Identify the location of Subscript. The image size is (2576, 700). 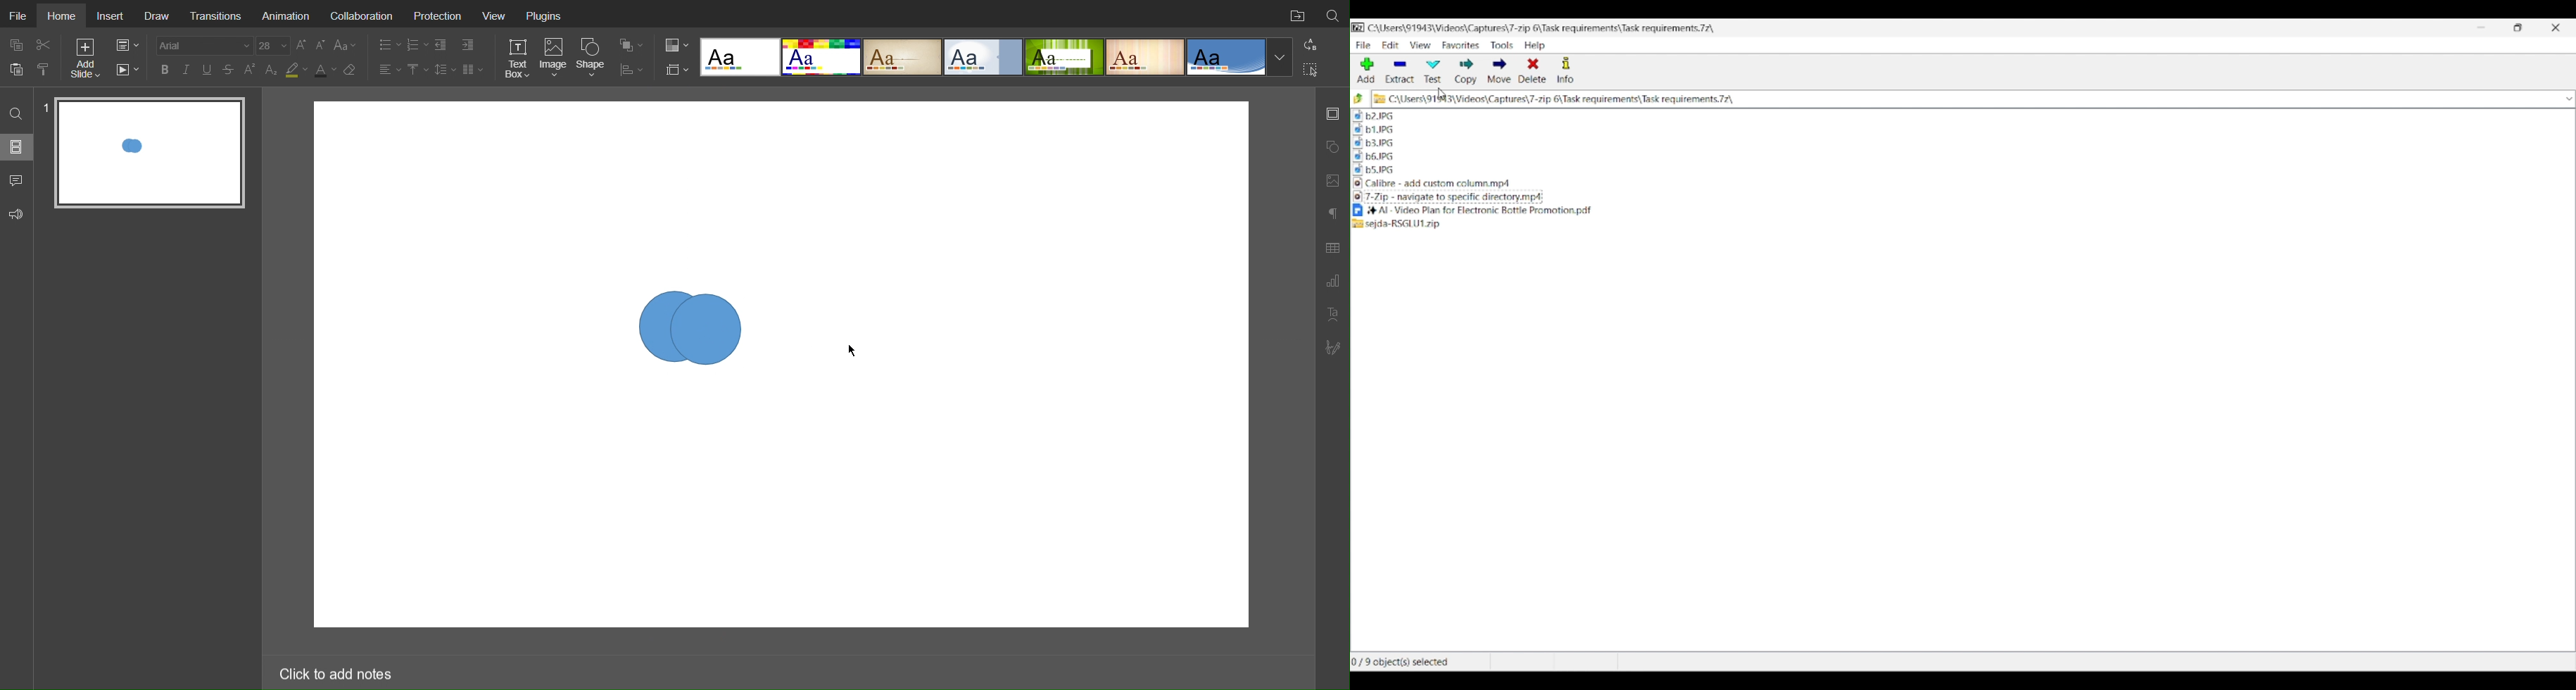
(272, 70).